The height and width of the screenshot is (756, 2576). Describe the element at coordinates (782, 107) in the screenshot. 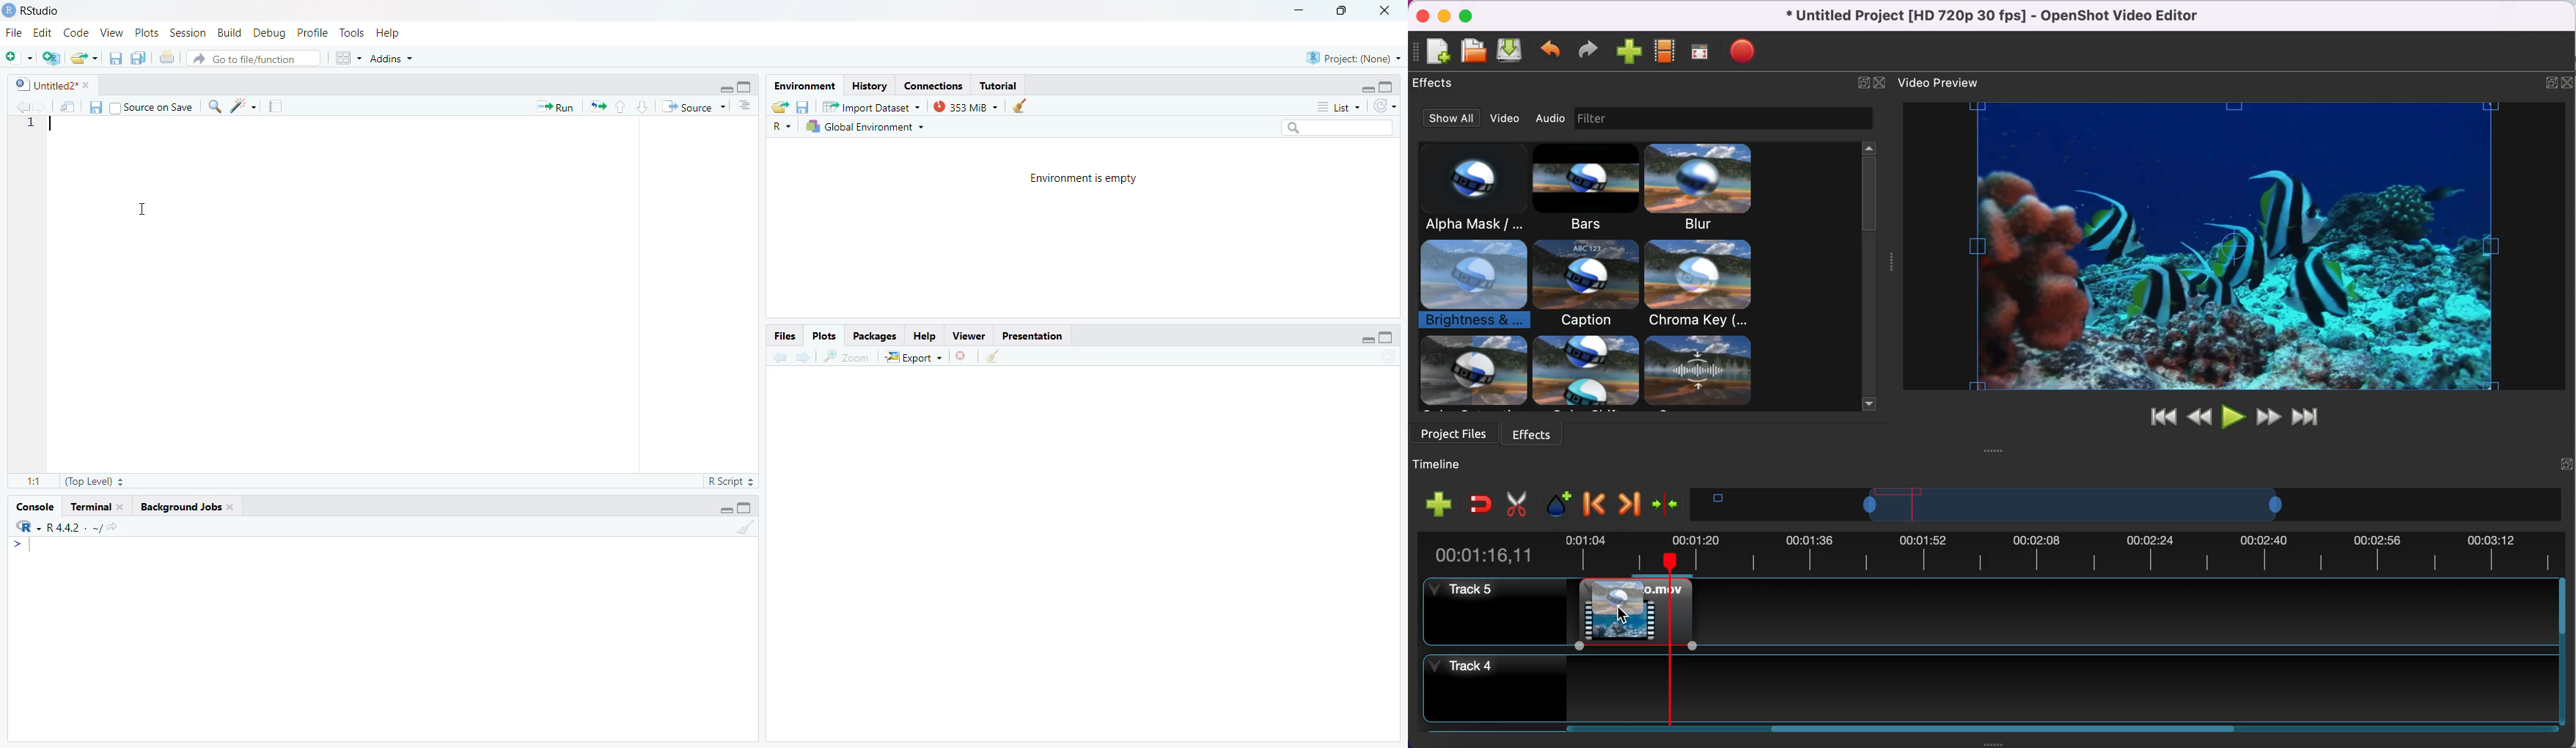

I see `load workspace` at that location.